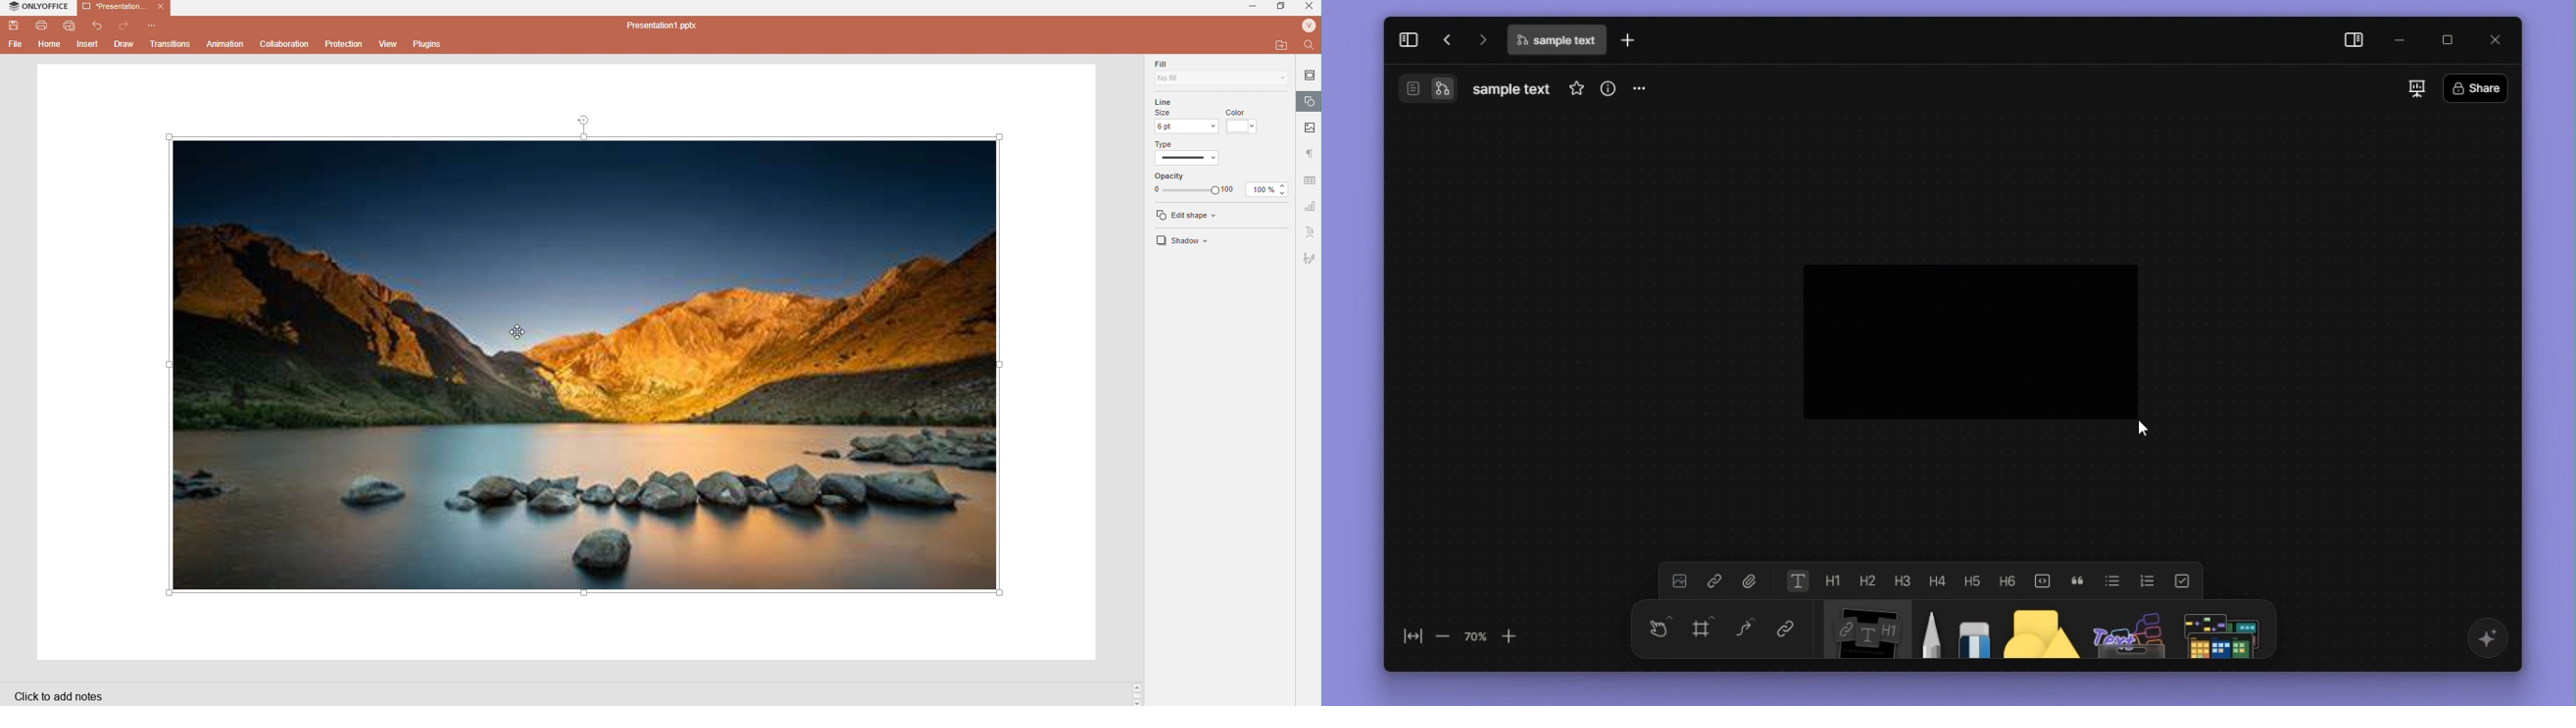 This screenshot has height=728, width=2576. What do you see at coordinates (113, 6) in the screenshot?
I see `Presentation1.` at bounding box center [113, 6].